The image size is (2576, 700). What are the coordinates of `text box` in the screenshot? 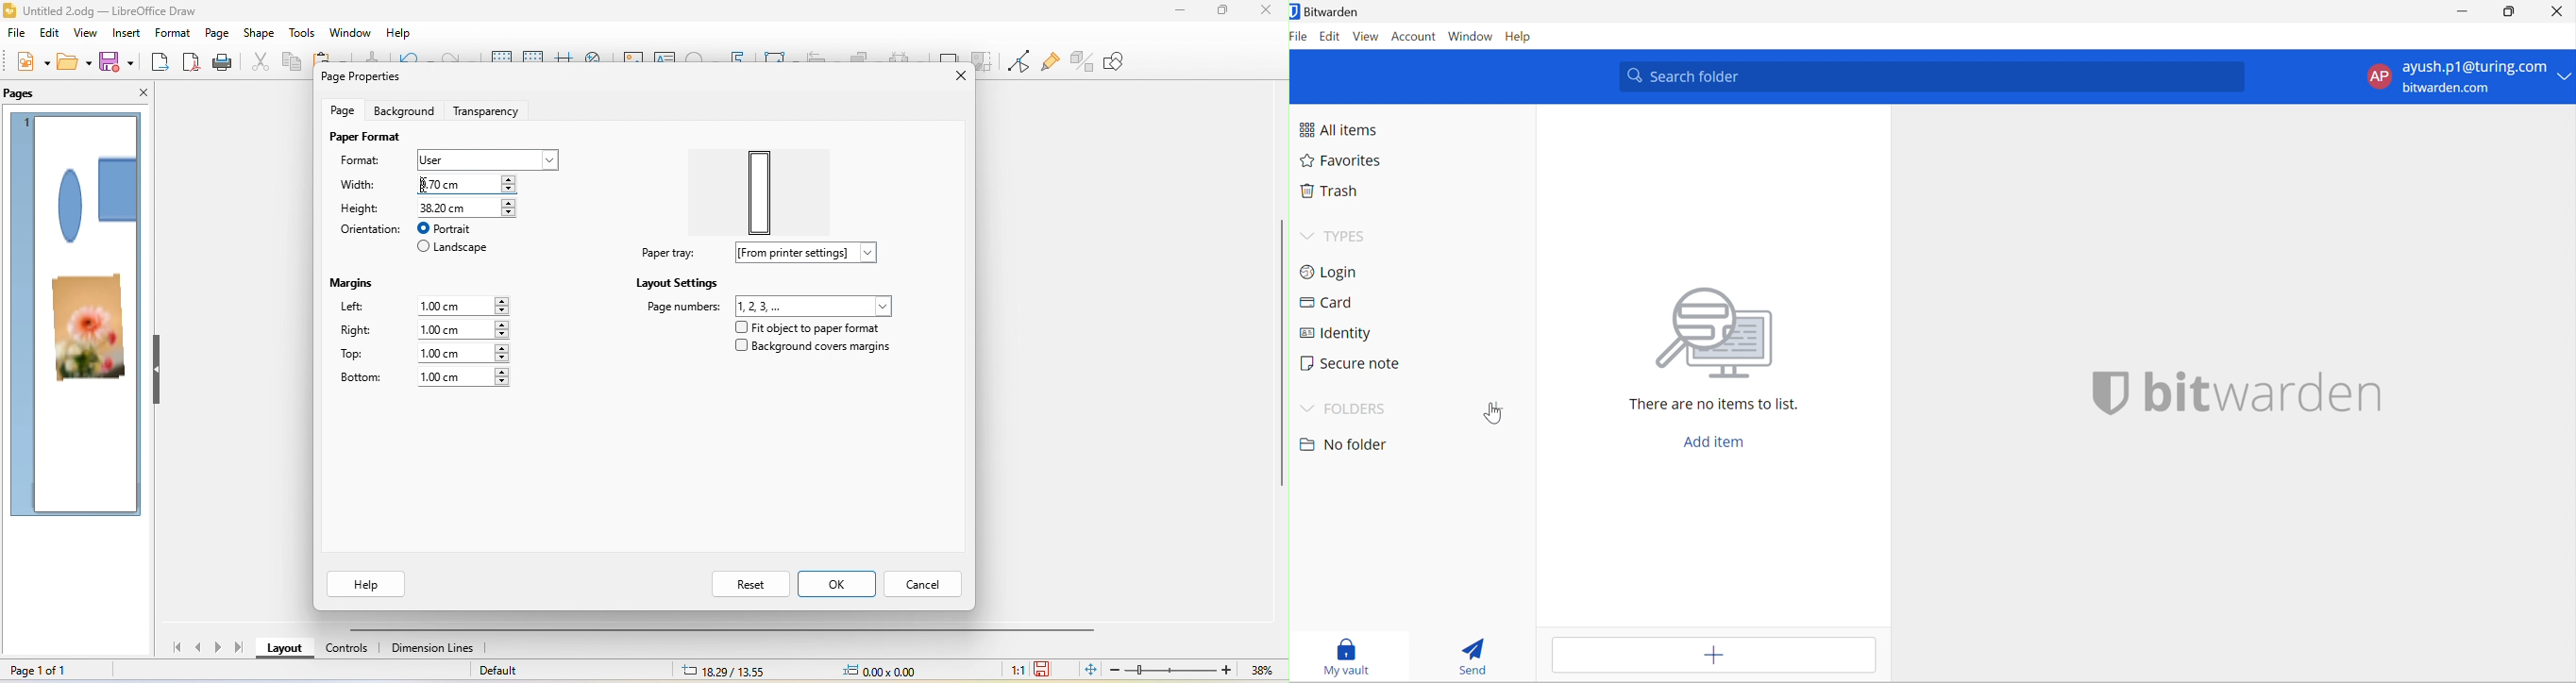 It's located at (667, 59).